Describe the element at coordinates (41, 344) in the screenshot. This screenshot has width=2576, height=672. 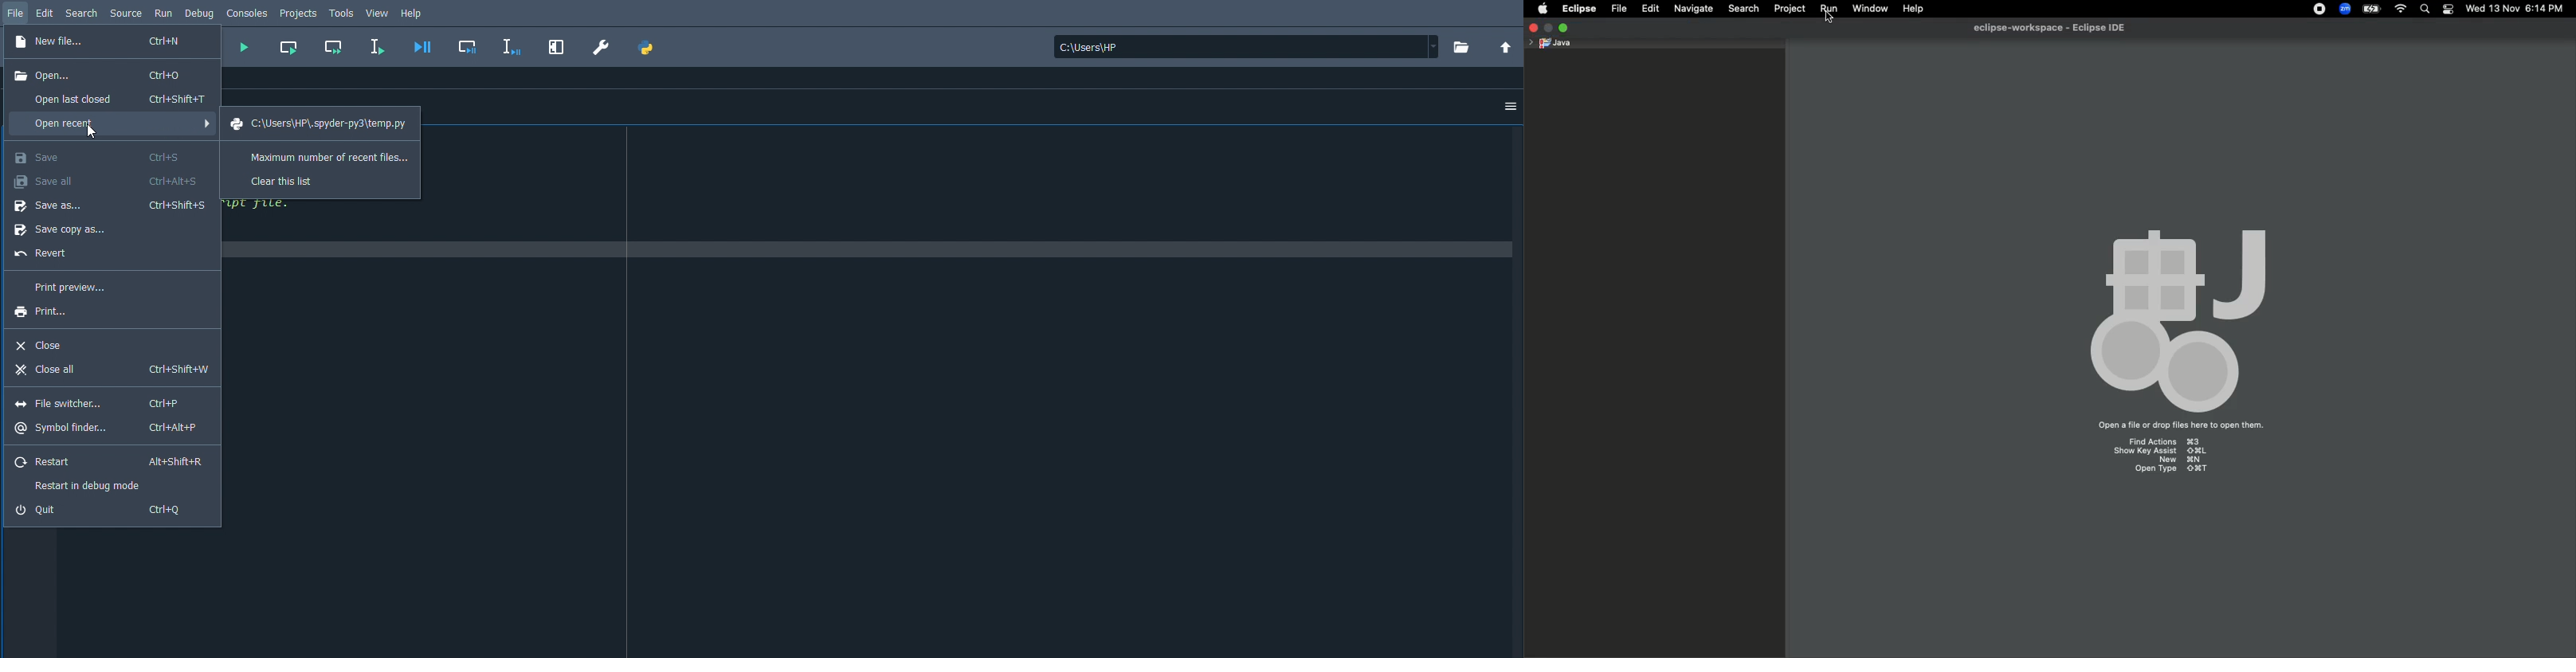
I see `Close` at that location.